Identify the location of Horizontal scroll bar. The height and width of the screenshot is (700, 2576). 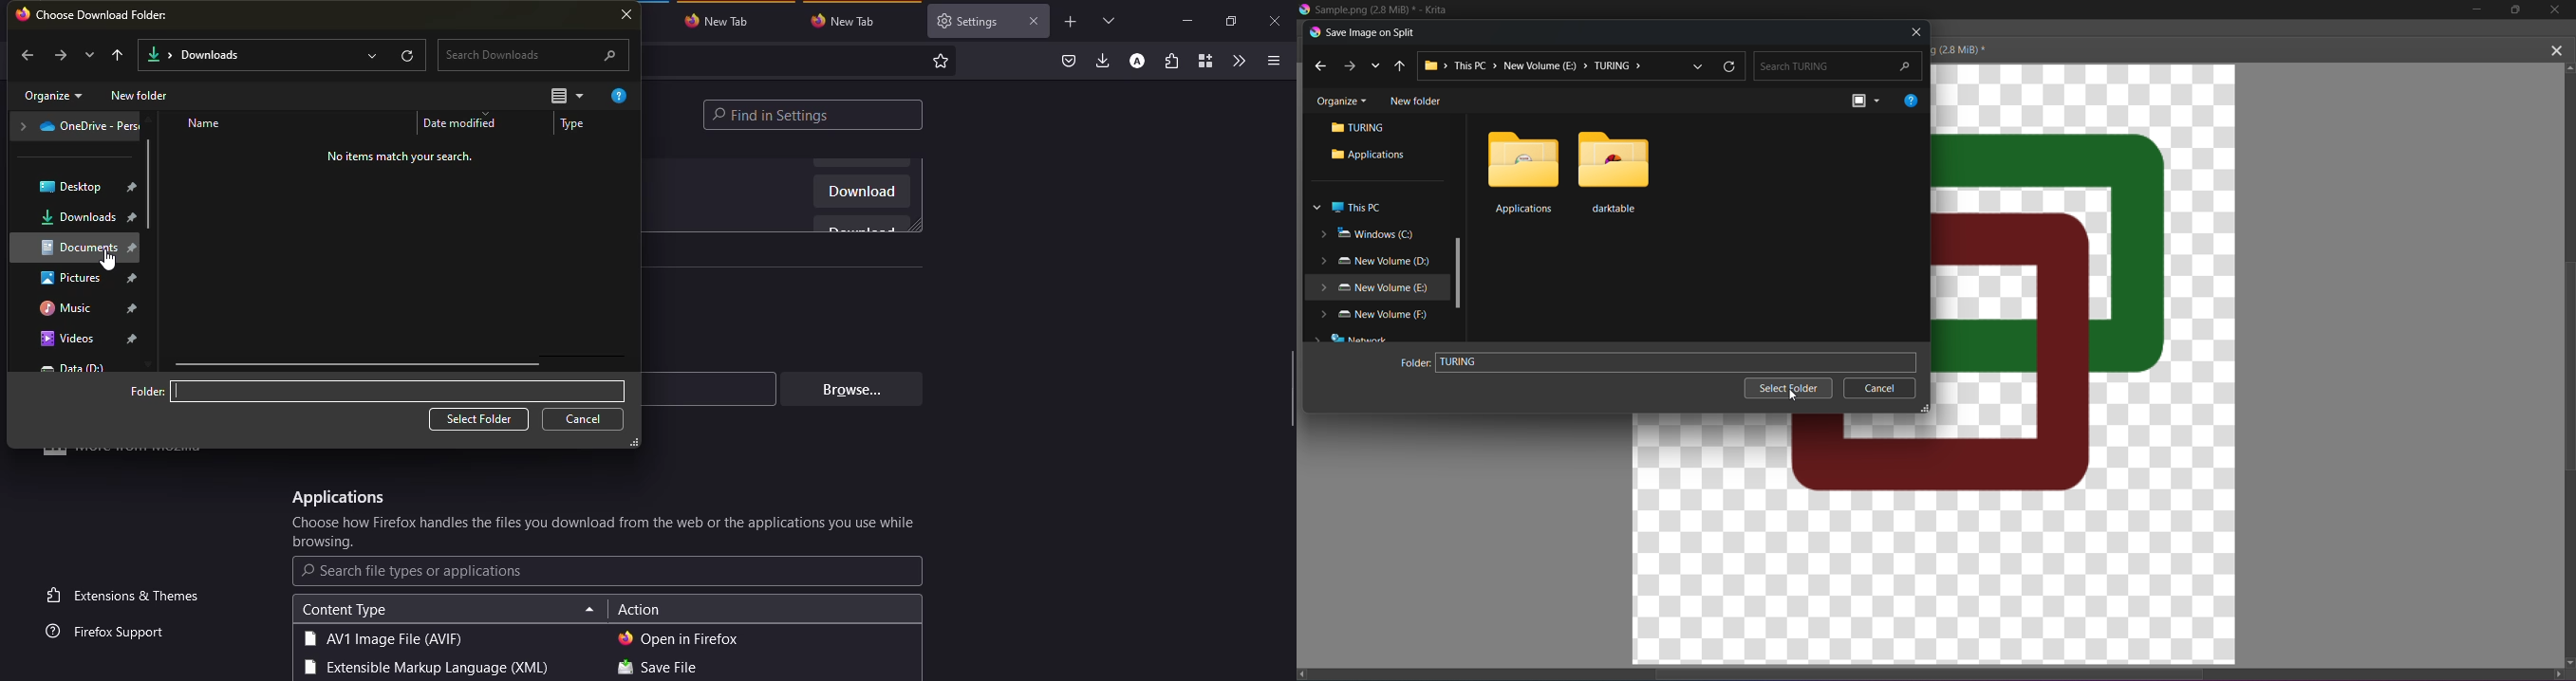
(1941, 670).